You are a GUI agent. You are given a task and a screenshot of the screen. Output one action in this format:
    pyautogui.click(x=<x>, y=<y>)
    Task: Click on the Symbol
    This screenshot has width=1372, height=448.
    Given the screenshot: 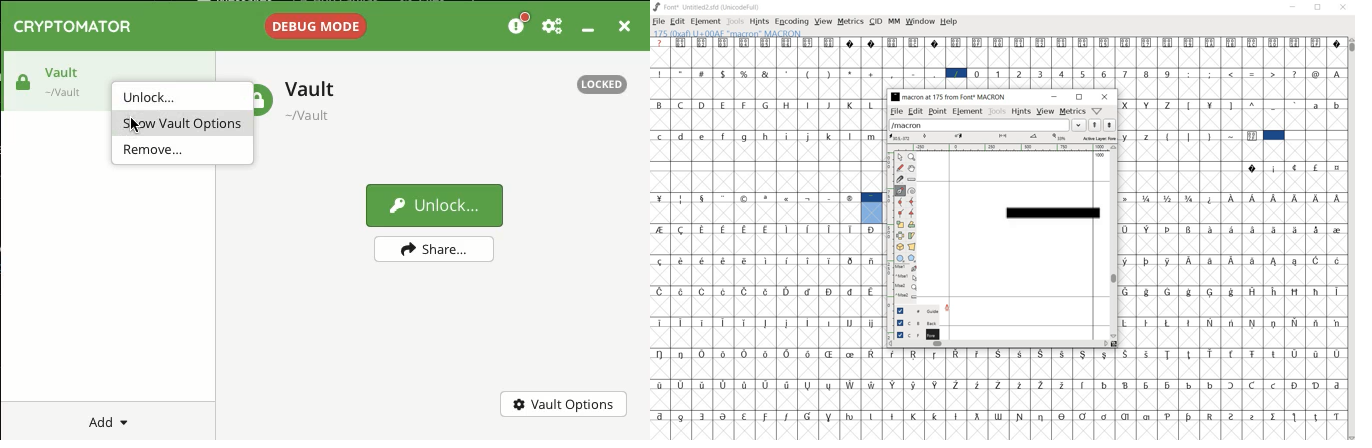 What is the action you would take?
    pyautogui.click(x=851, y=385)
    